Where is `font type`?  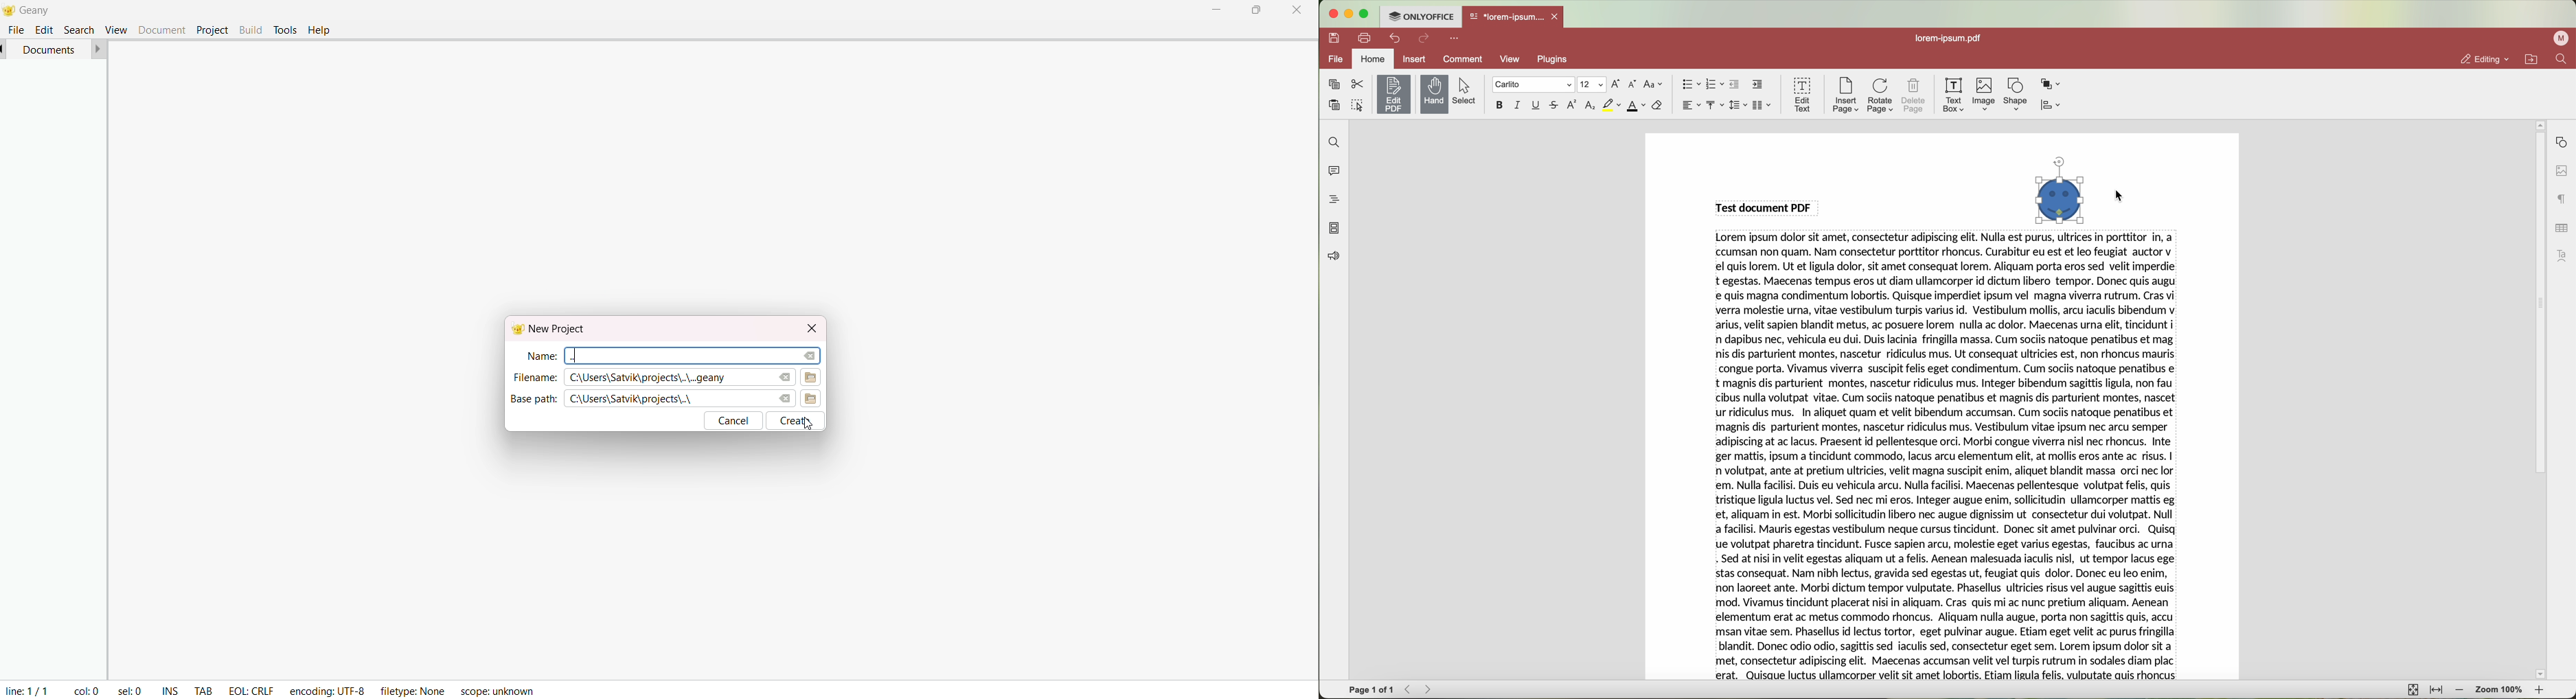 font type is located at coordinates (1533, 85).